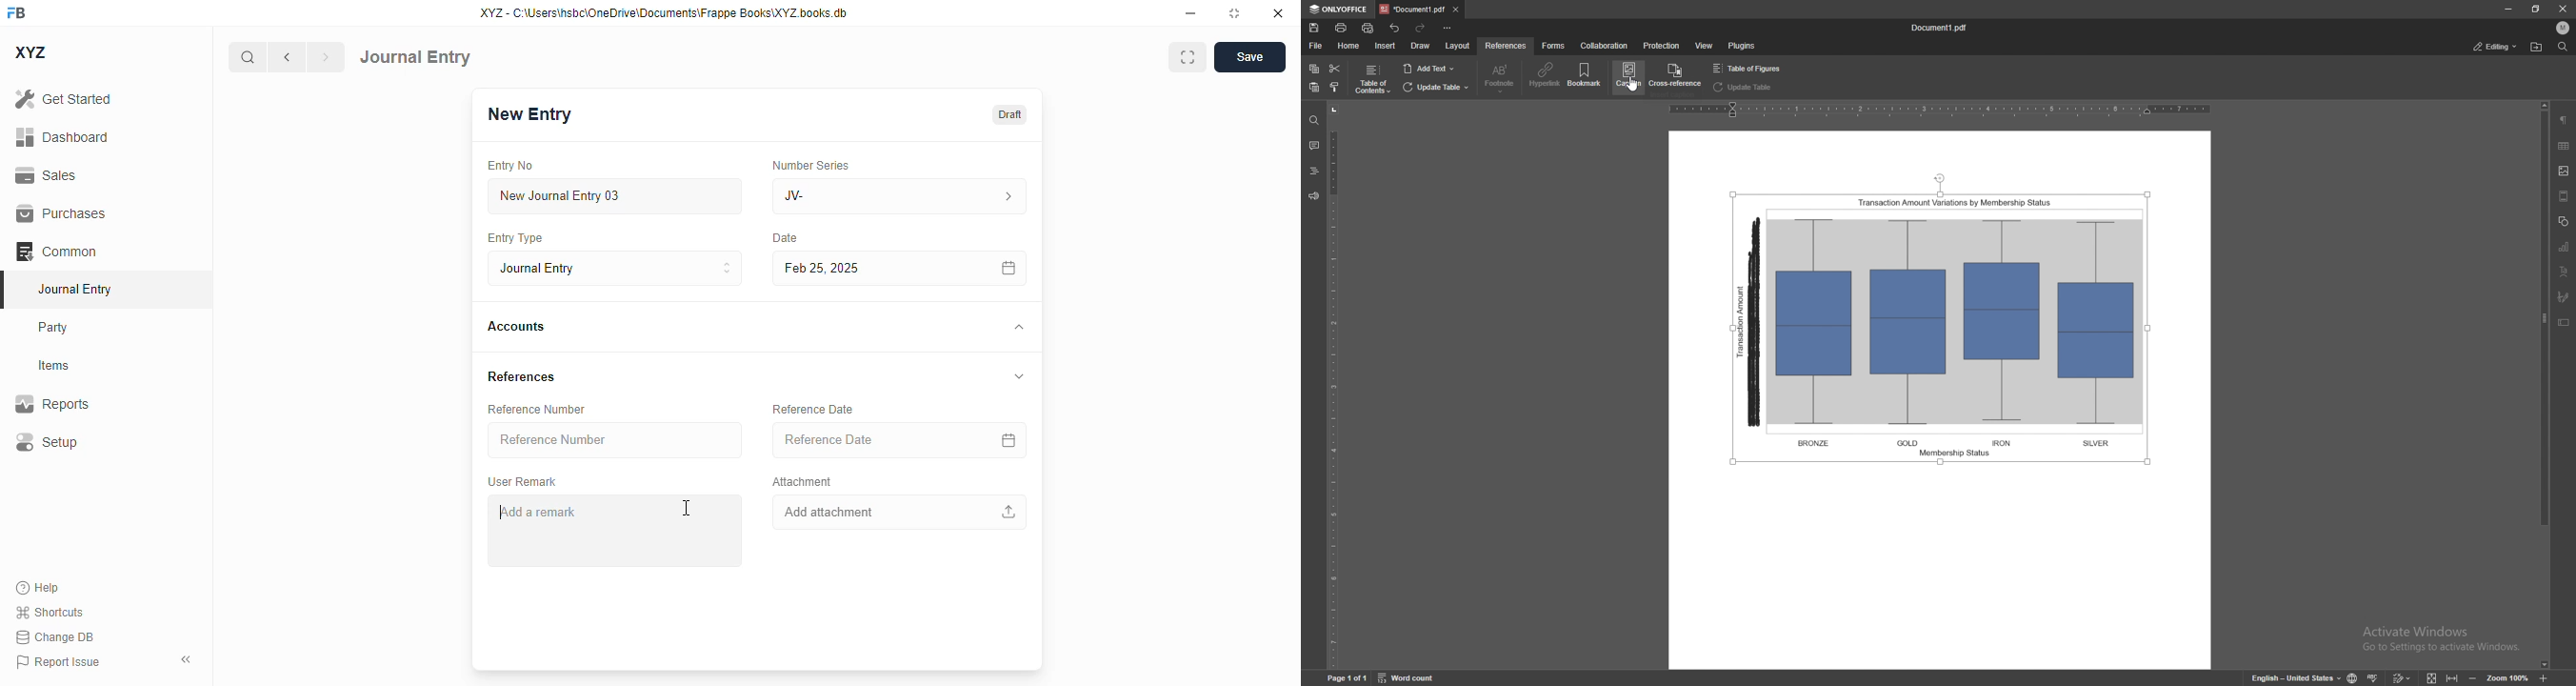  What do you see at coordinates (1395, 29) in the screenshot?
I see `undo` at bounding box center [1395, 29].